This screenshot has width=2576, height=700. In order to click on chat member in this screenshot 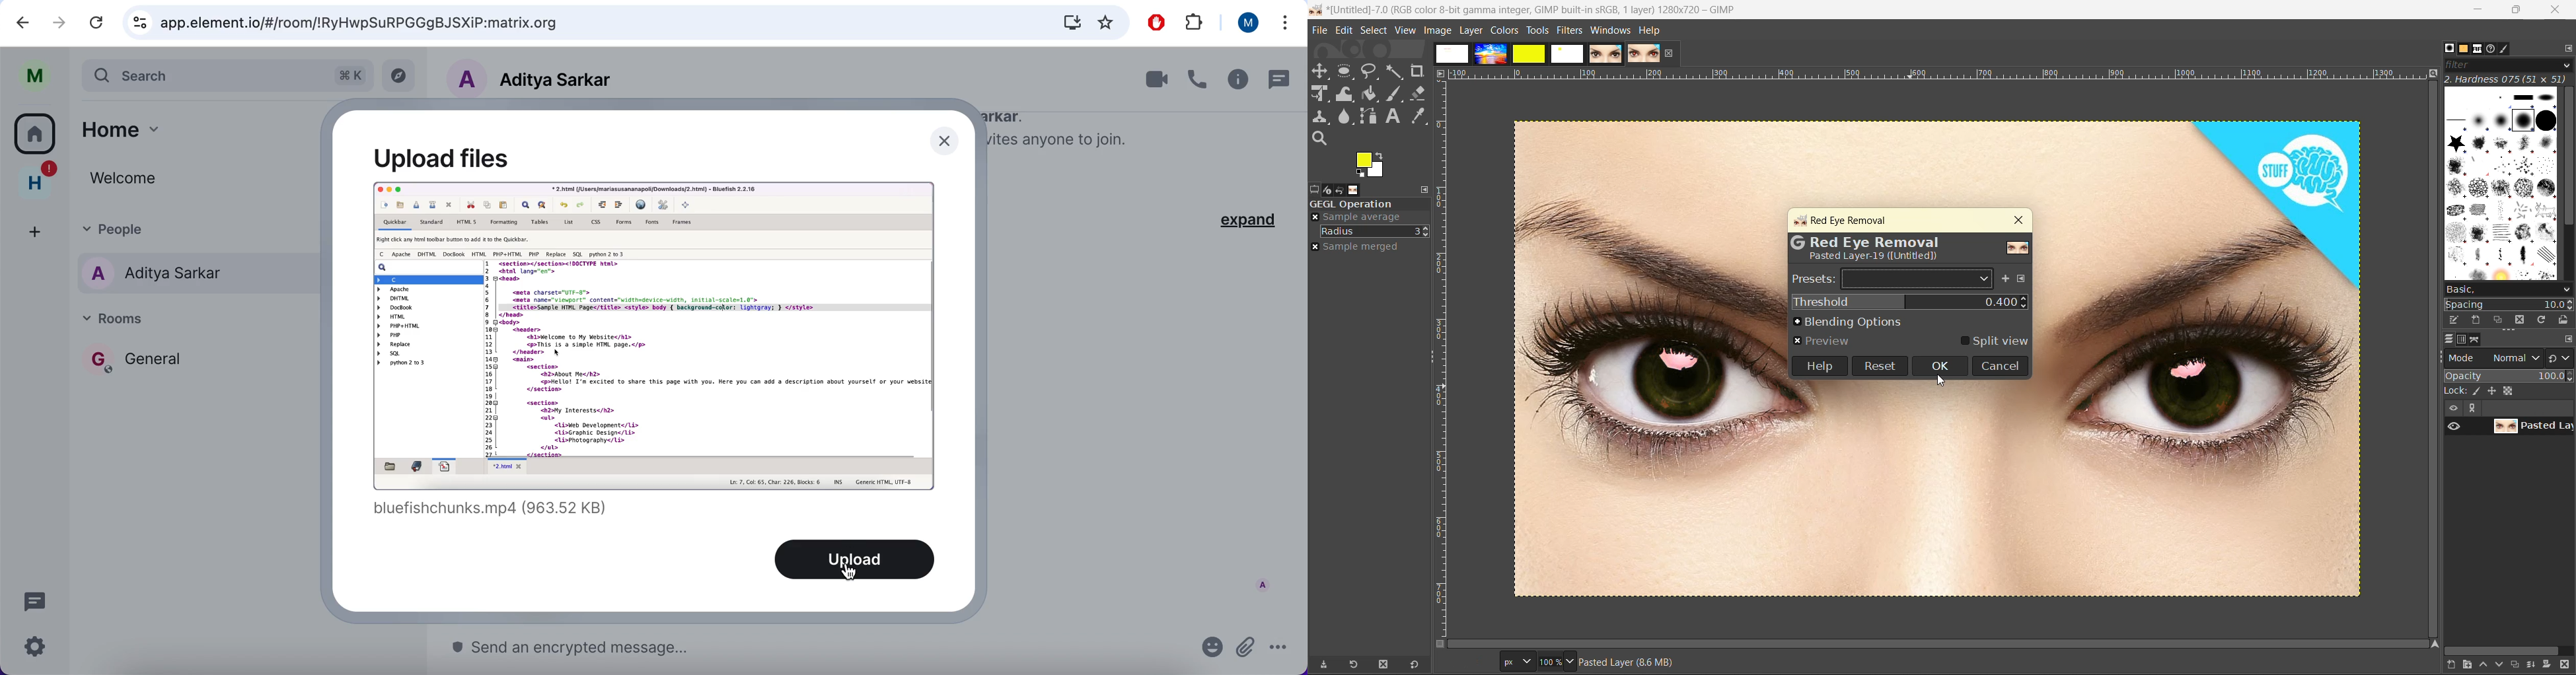, I will do `click(571, 78)`.